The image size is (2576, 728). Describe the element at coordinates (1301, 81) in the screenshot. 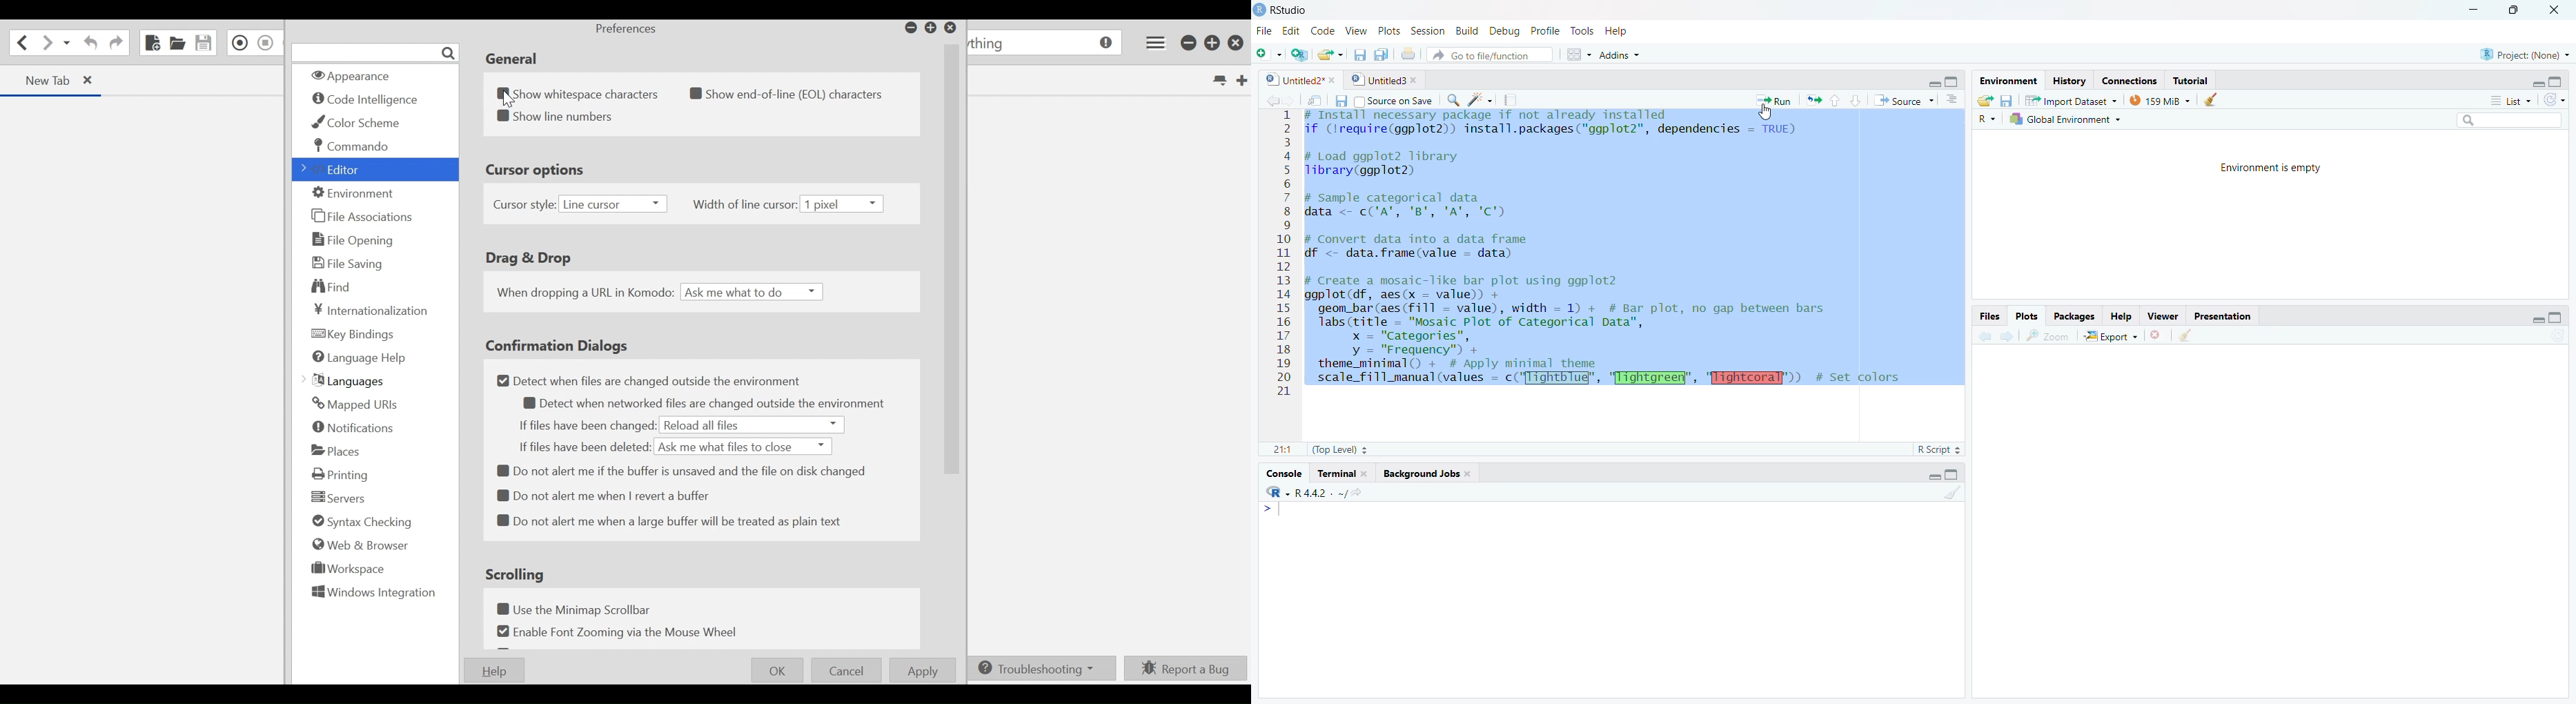

I see `Untitled2` at that location.